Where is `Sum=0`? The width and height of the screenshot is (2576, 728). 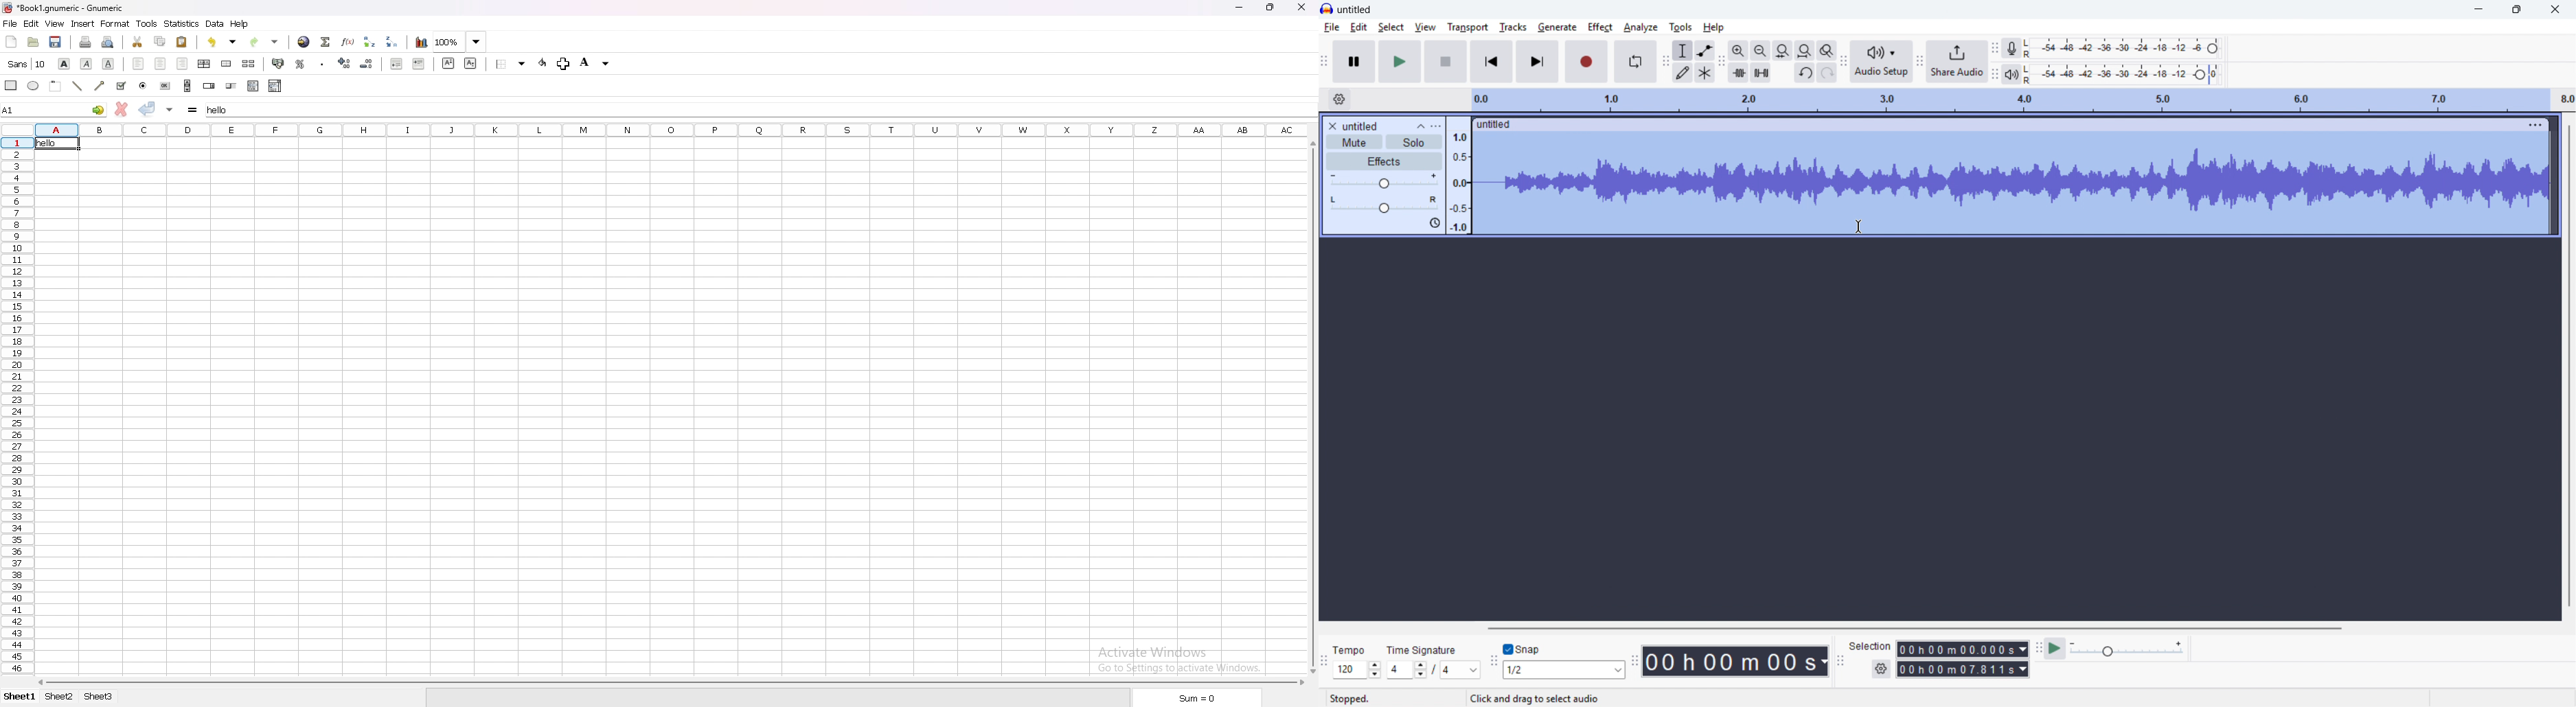 Sum=0 is located at coordinates (1197, 698).